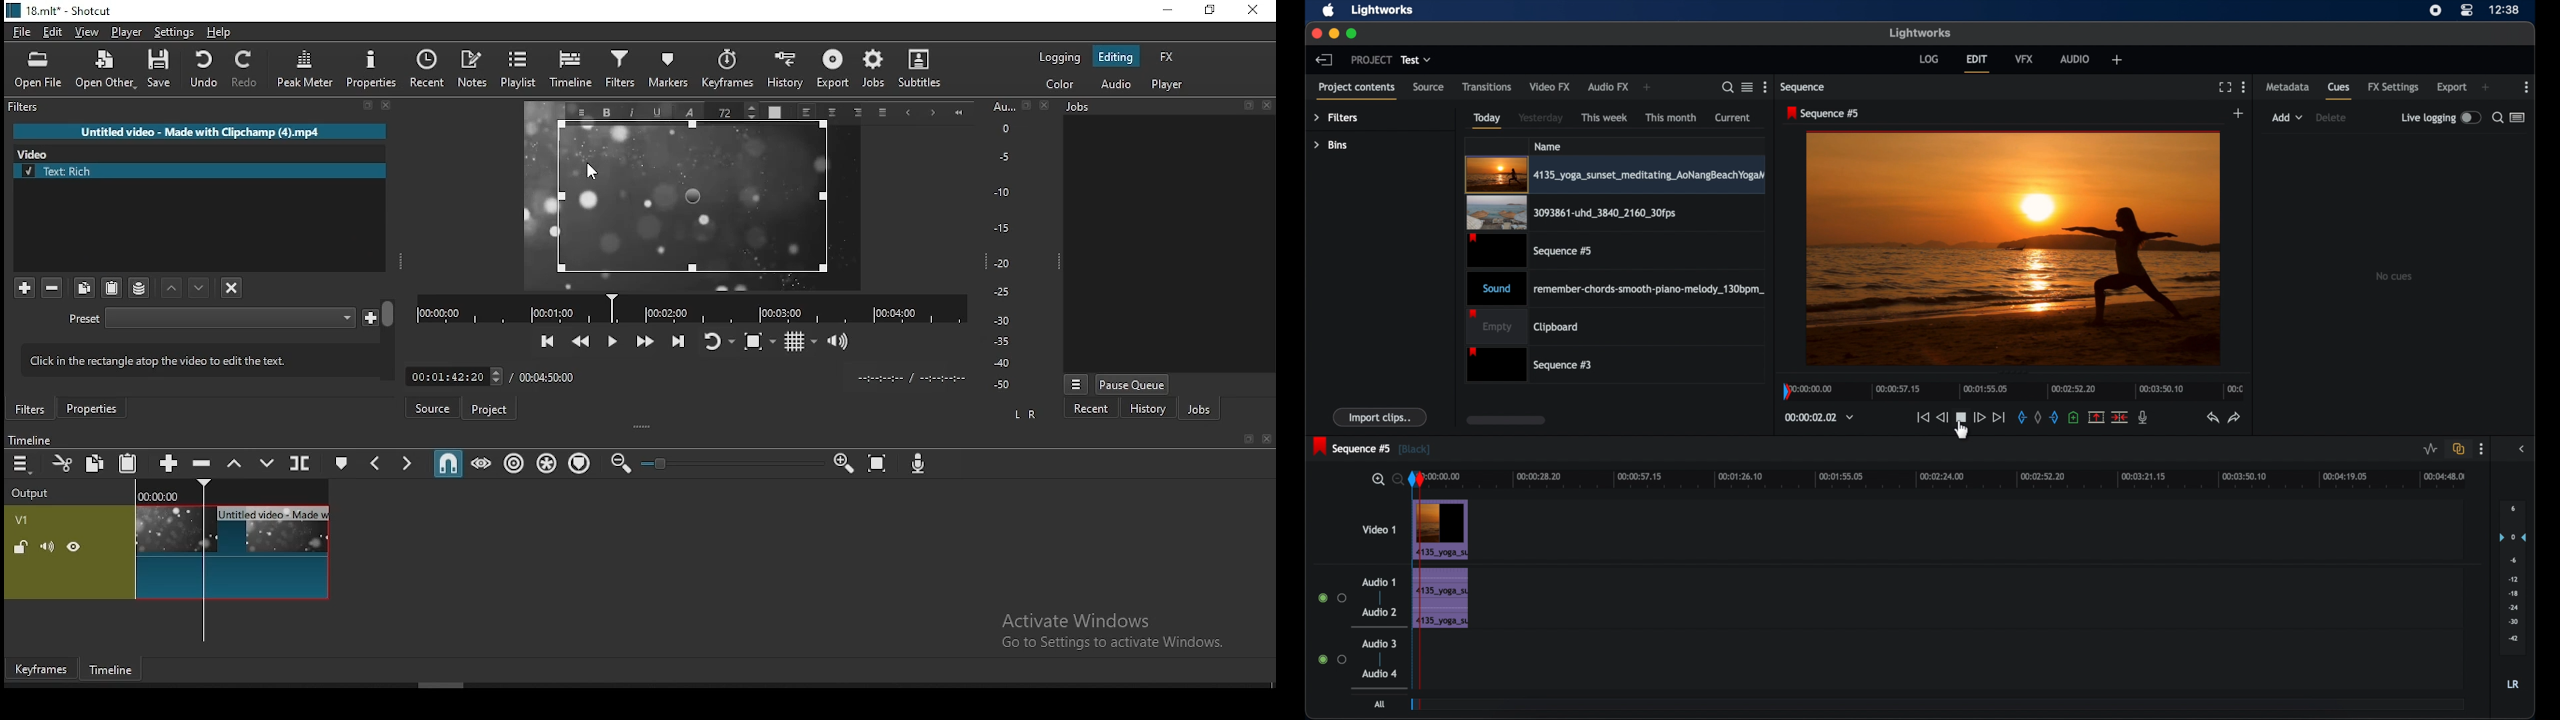 Image resolution: width=2576 pixels, height=728 pixels. Describe the element at coordinates (1383, 10) in the screenshot. I see `lightworks` at that location.